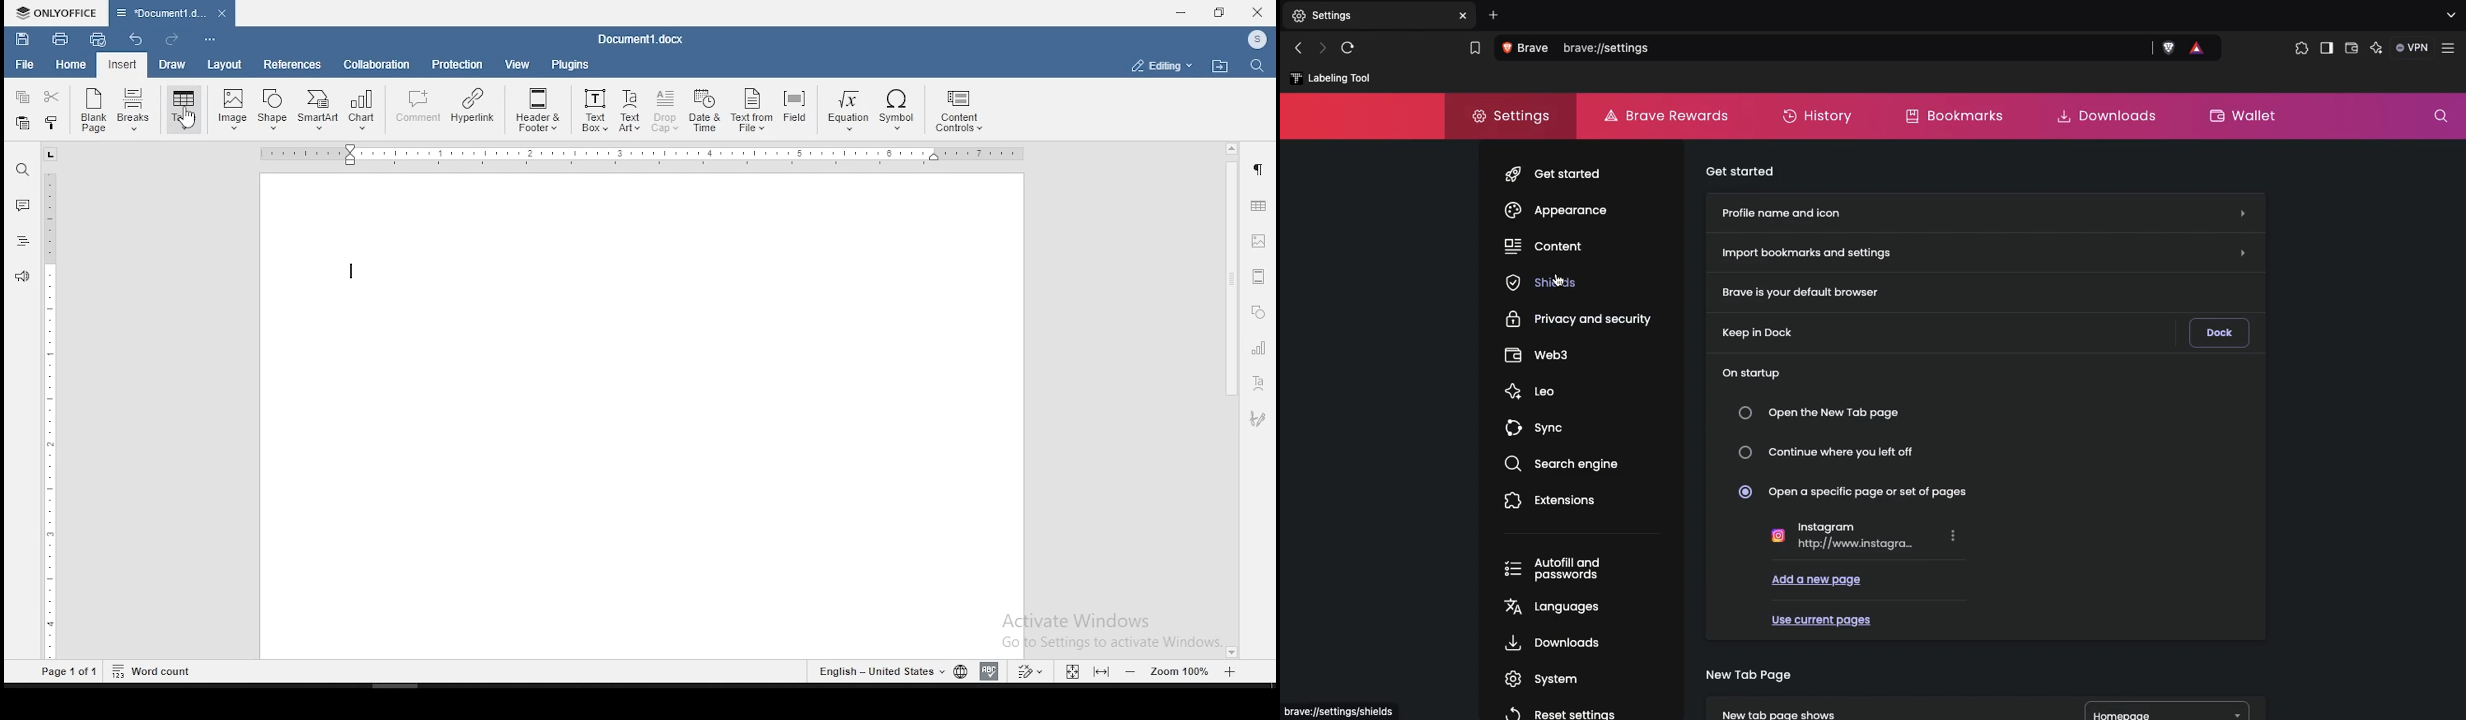 The width and height of the screenshot is (2492, 728). What do you see at coordinates (172, 66) in the screenshot?
I see `draw` at bounding box center [172, 66].